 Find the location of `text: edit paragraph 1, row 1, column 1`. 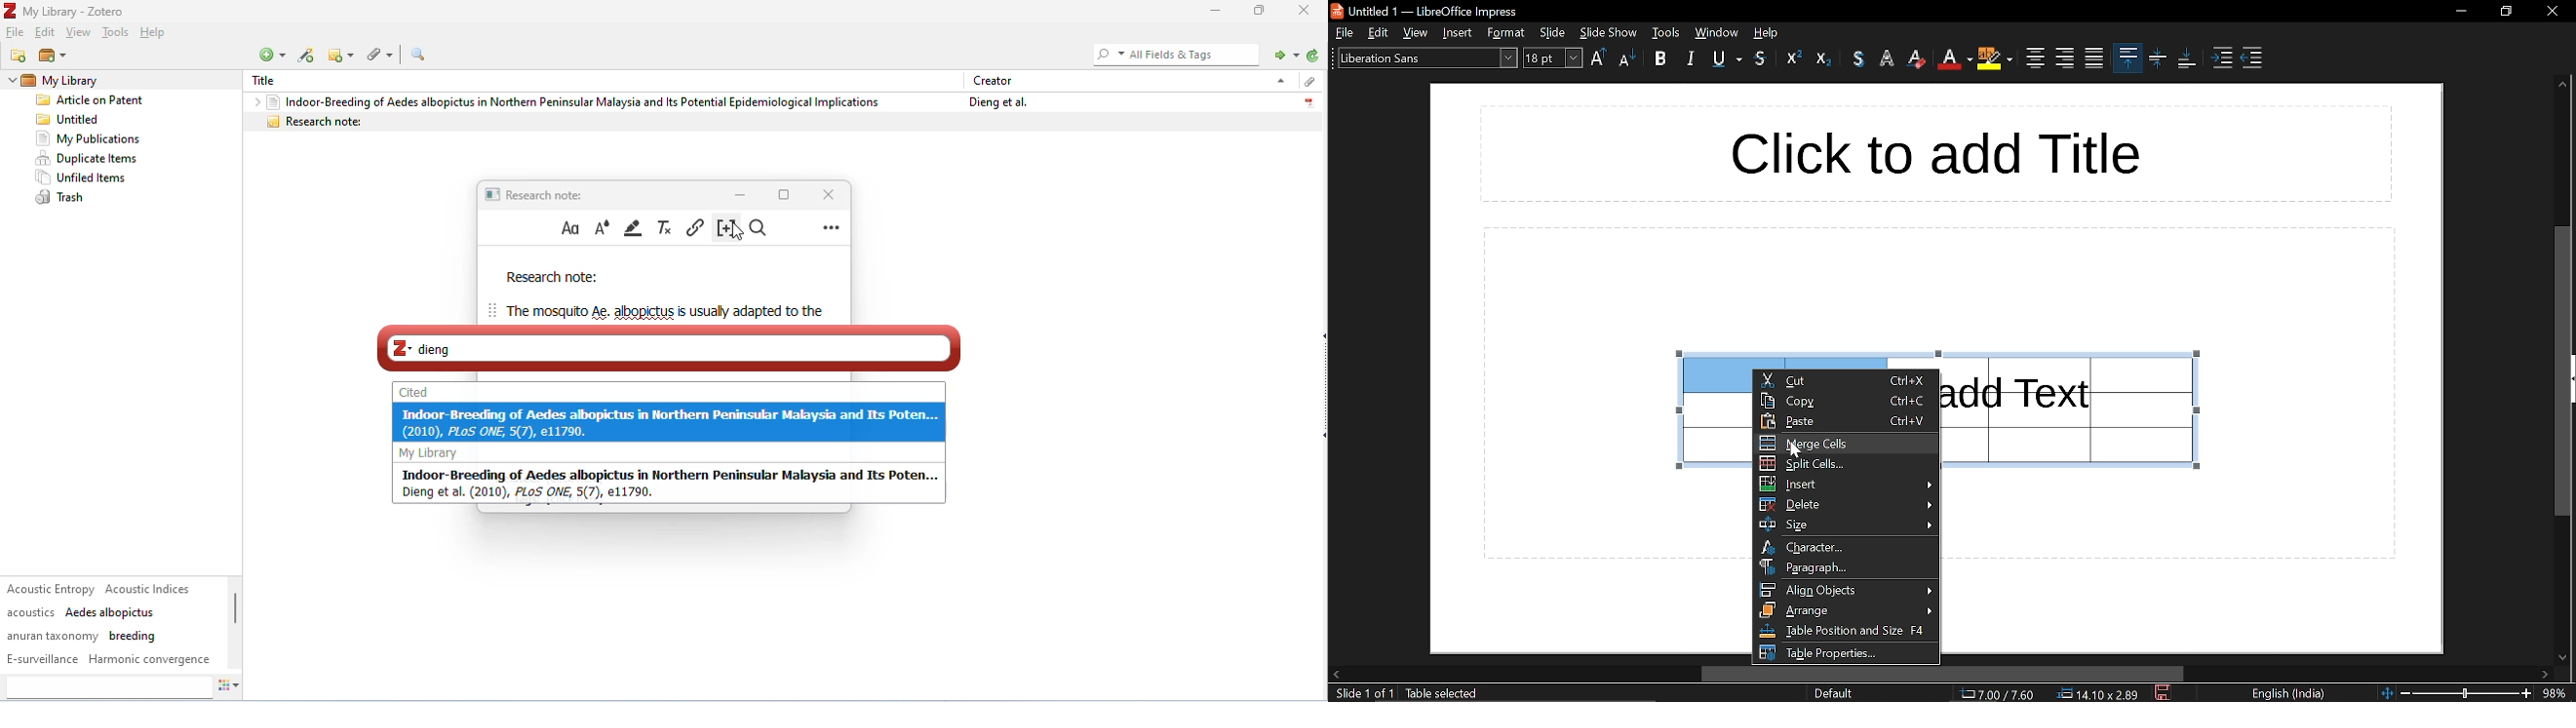

text: edit paragraph 1, row 1, column 1 is located at coordinates (1509, 694).